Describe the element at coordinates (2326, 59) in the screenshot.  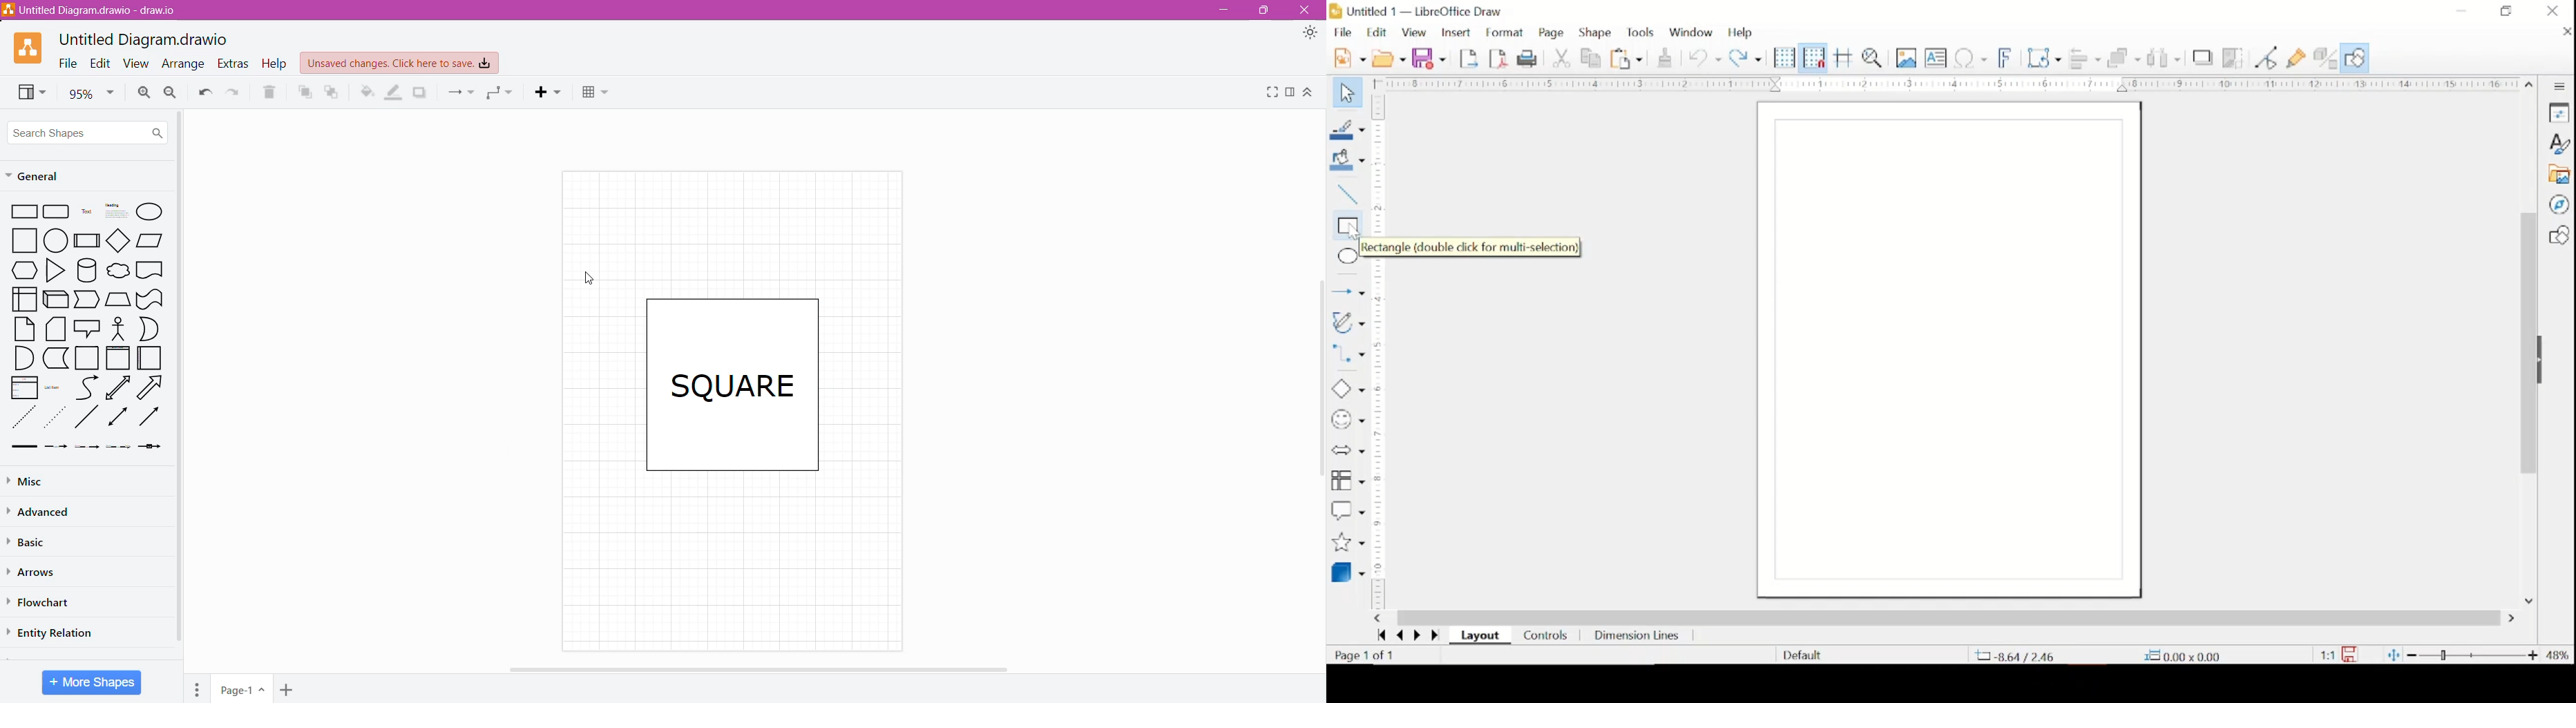
I see `toggle extrusions` at that location.